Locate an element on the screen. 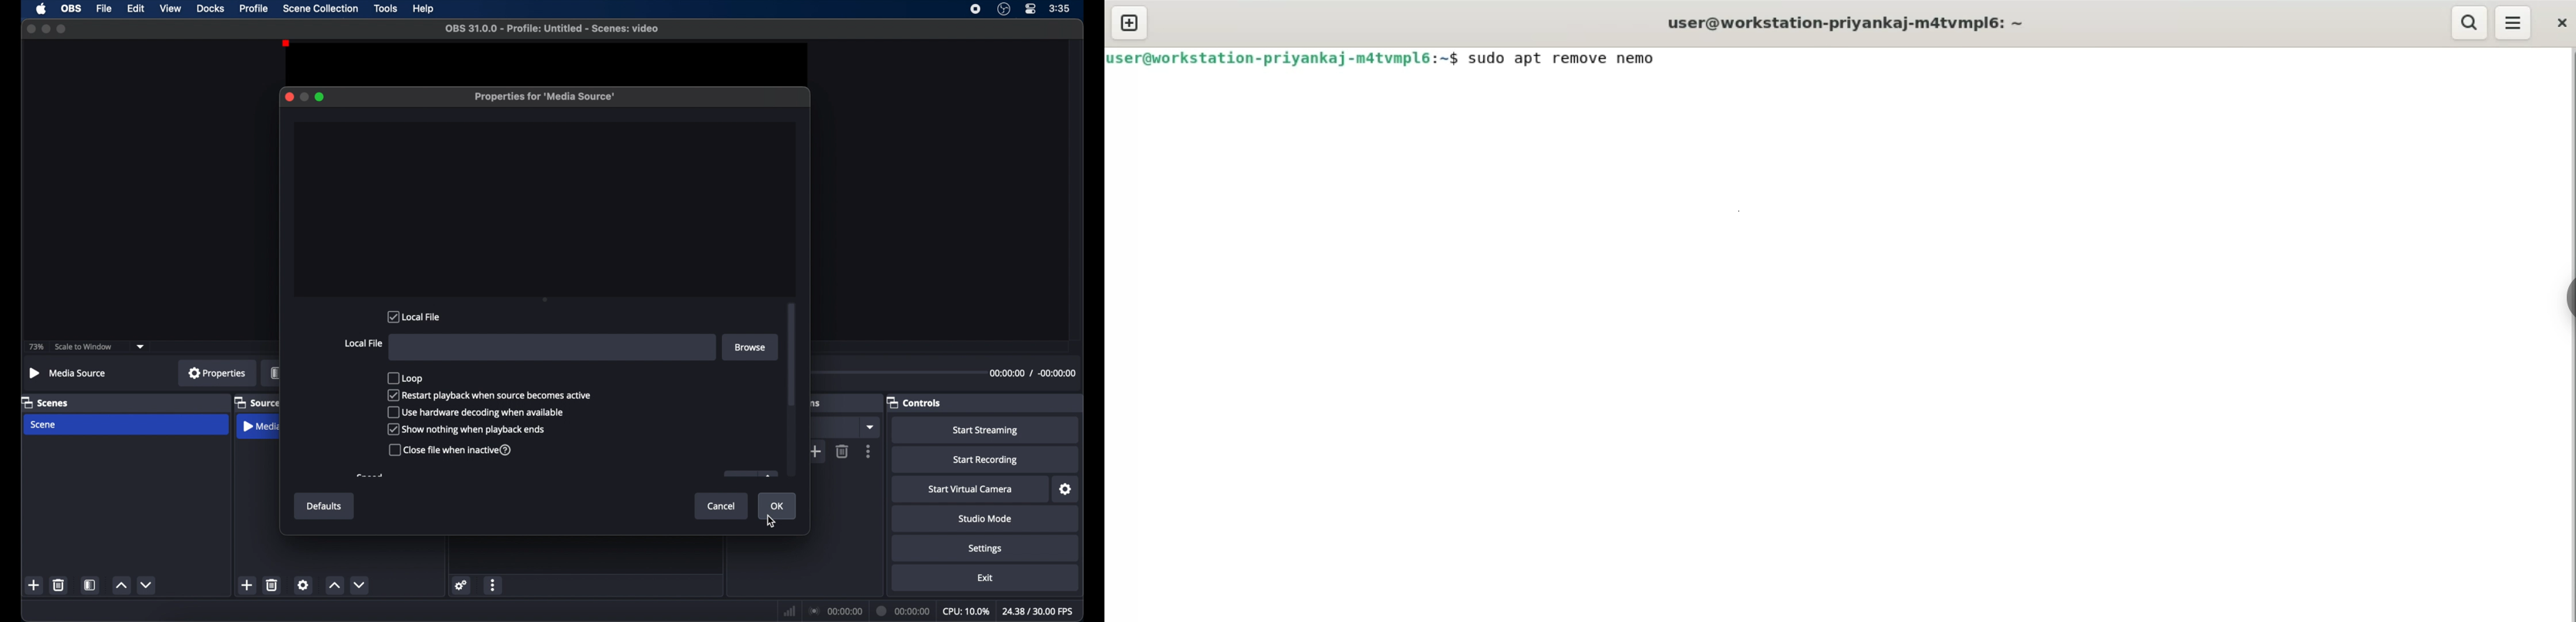  close is located at coordinates (31, 29).